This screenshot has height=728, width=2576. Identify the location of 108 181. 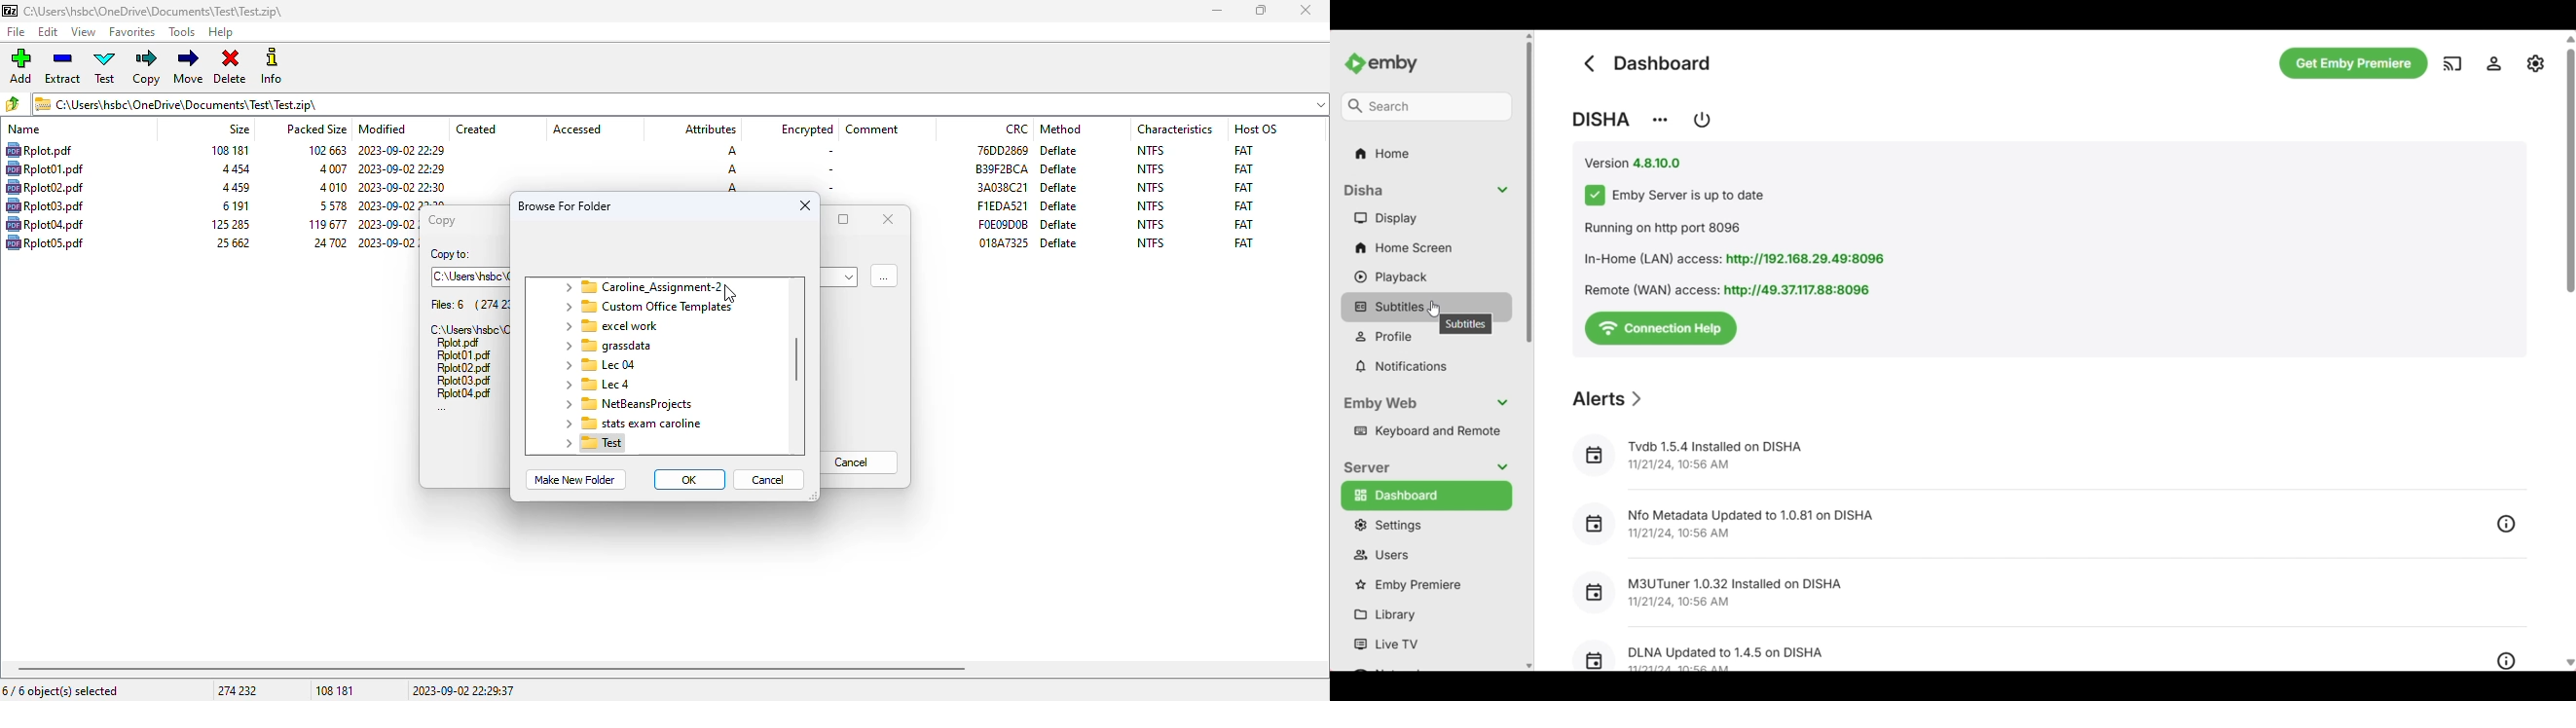
(335, 691).